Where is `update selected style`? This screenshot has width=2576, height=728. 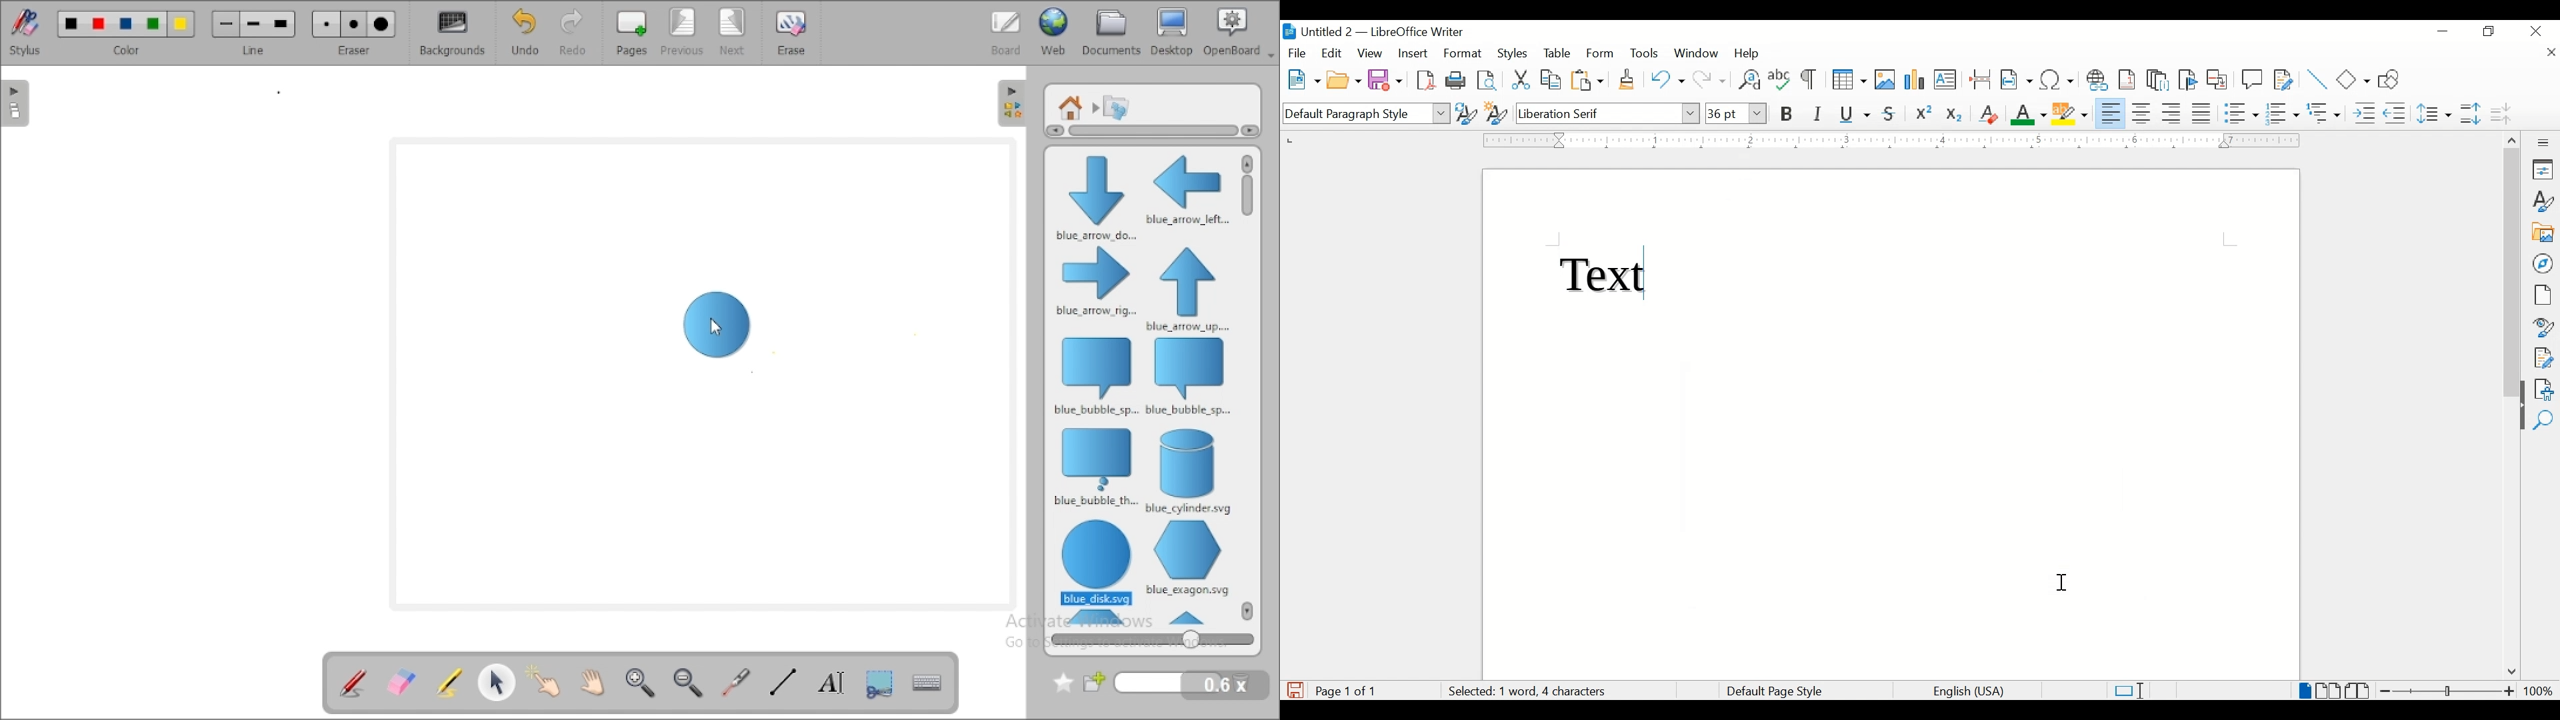 update selected style is located at coordinates (1466, 113).